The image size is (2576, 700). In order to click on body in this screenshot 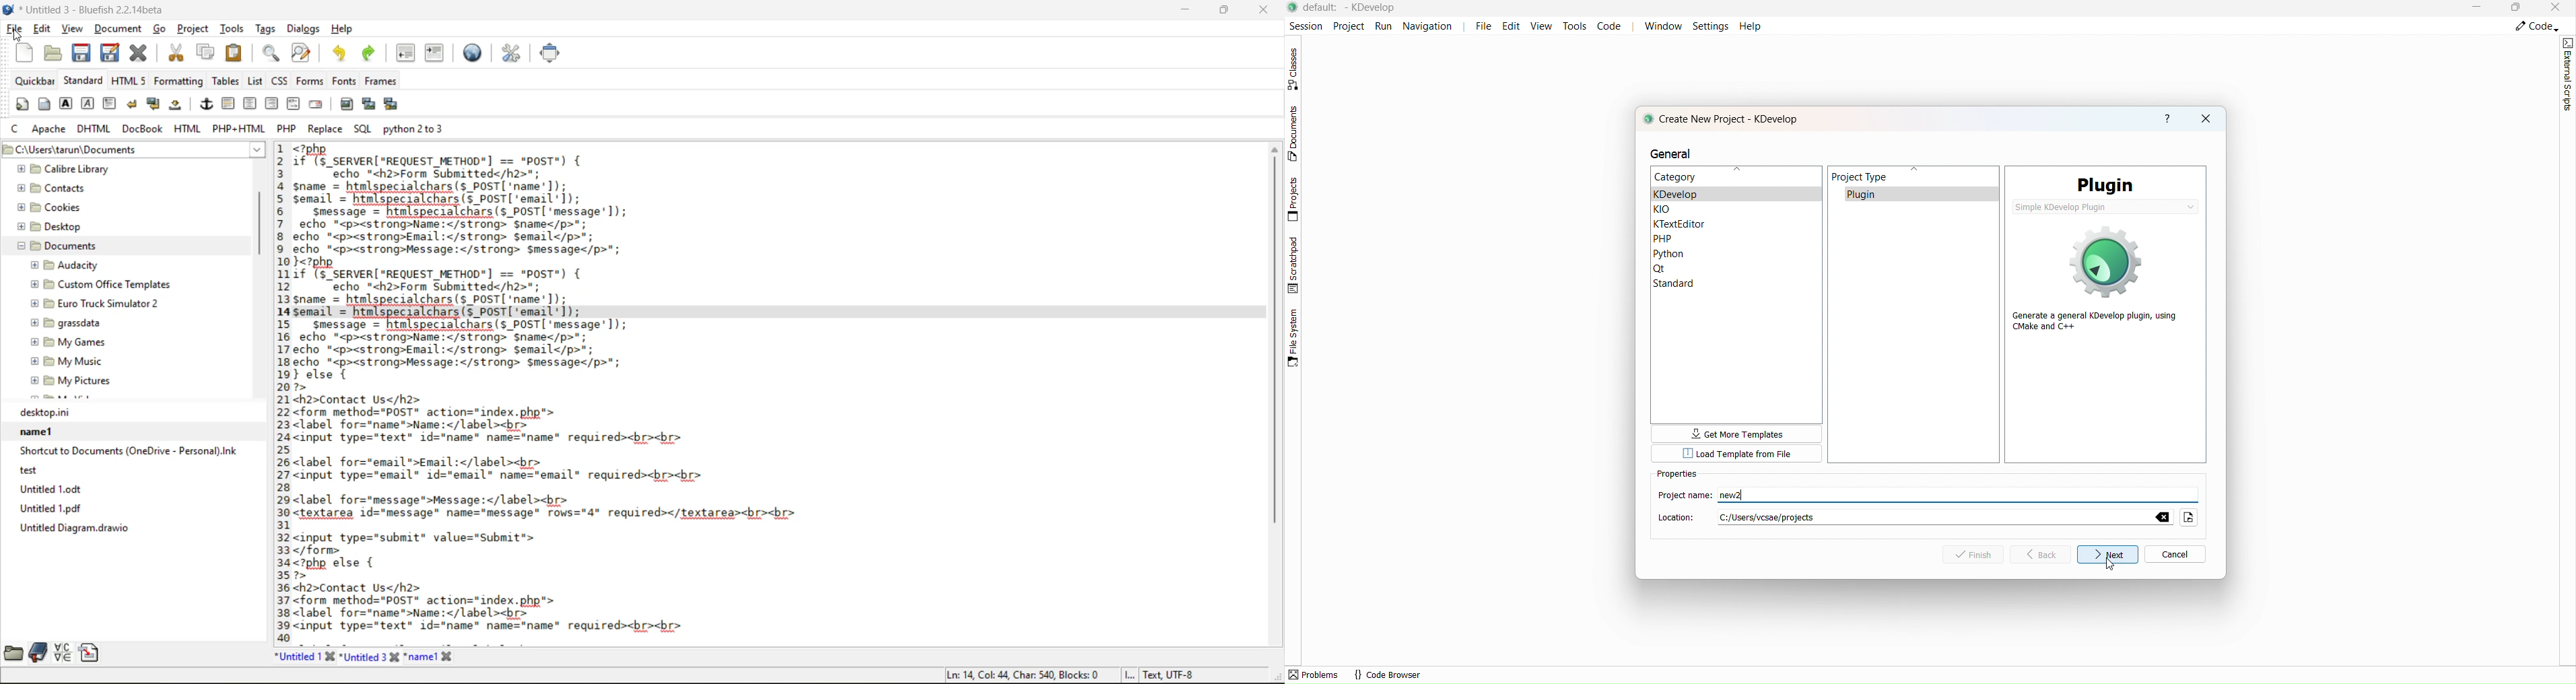, I will do `click(44, 106)`.